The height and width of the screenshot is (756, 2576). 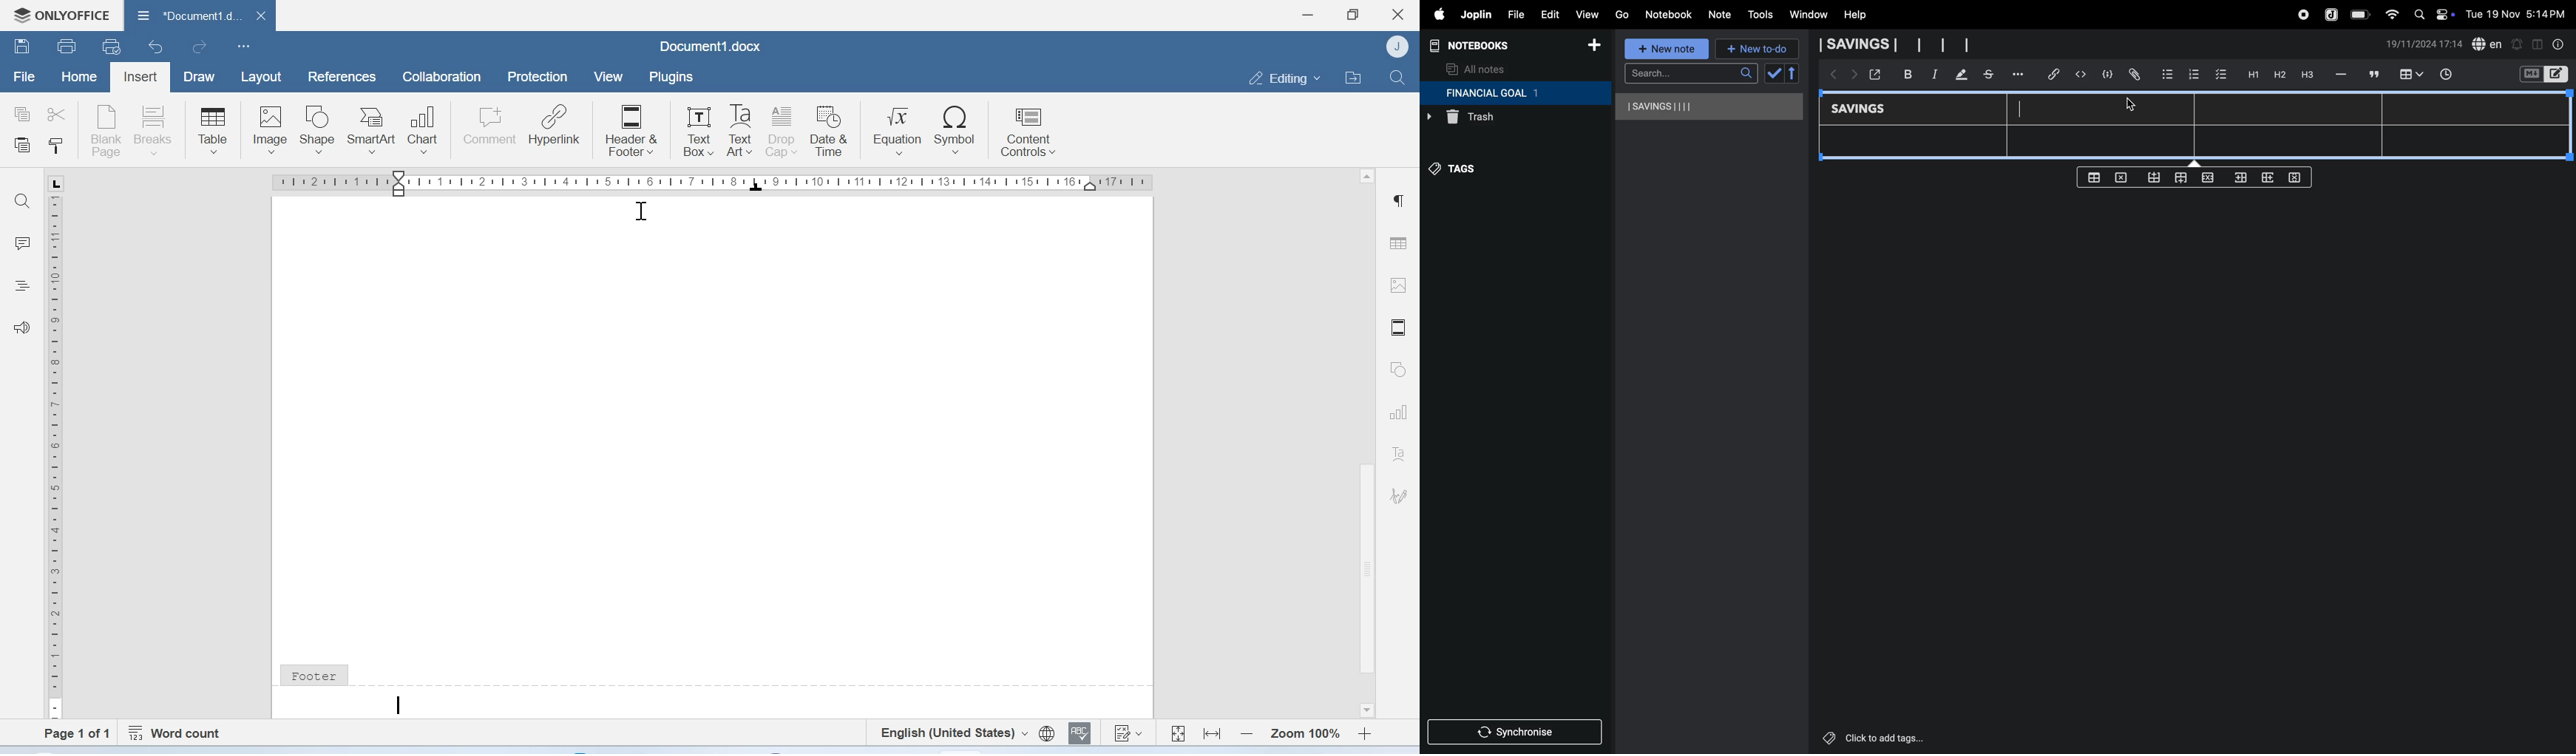 I want to click on Zoom in, so click(x=1365, y=732).